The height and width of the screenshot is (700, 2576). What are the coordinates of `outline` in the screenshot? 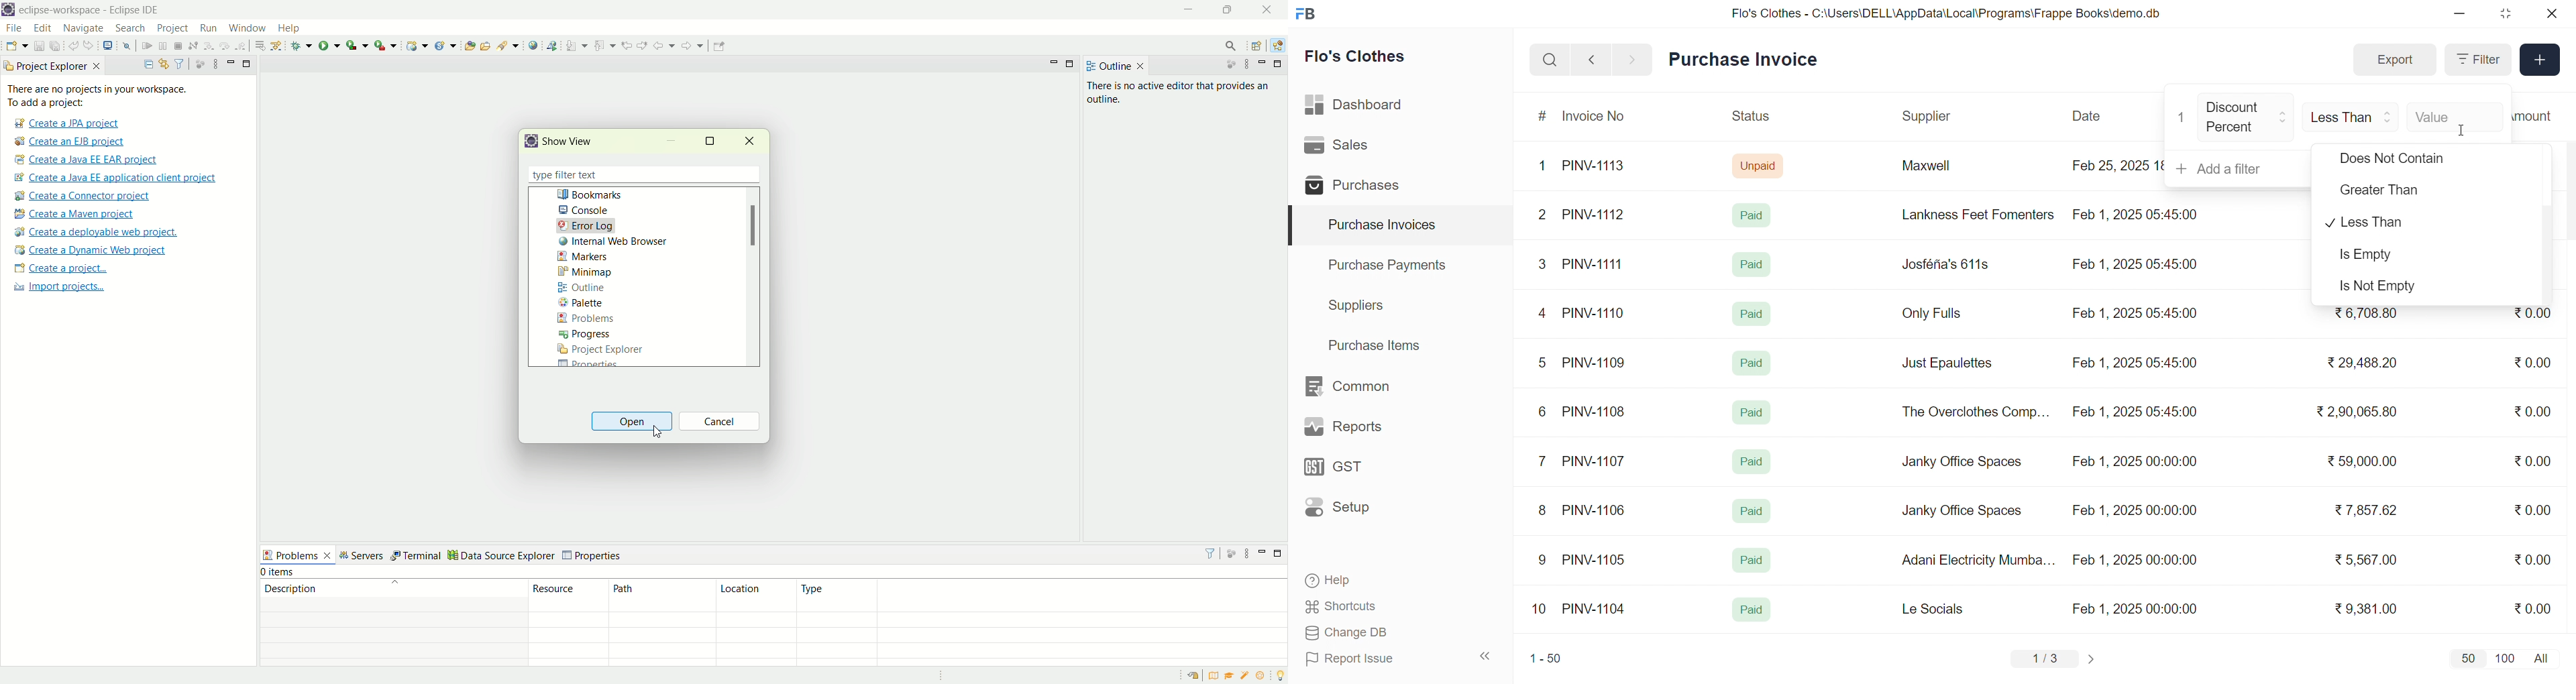 It's located at (1116, 66).